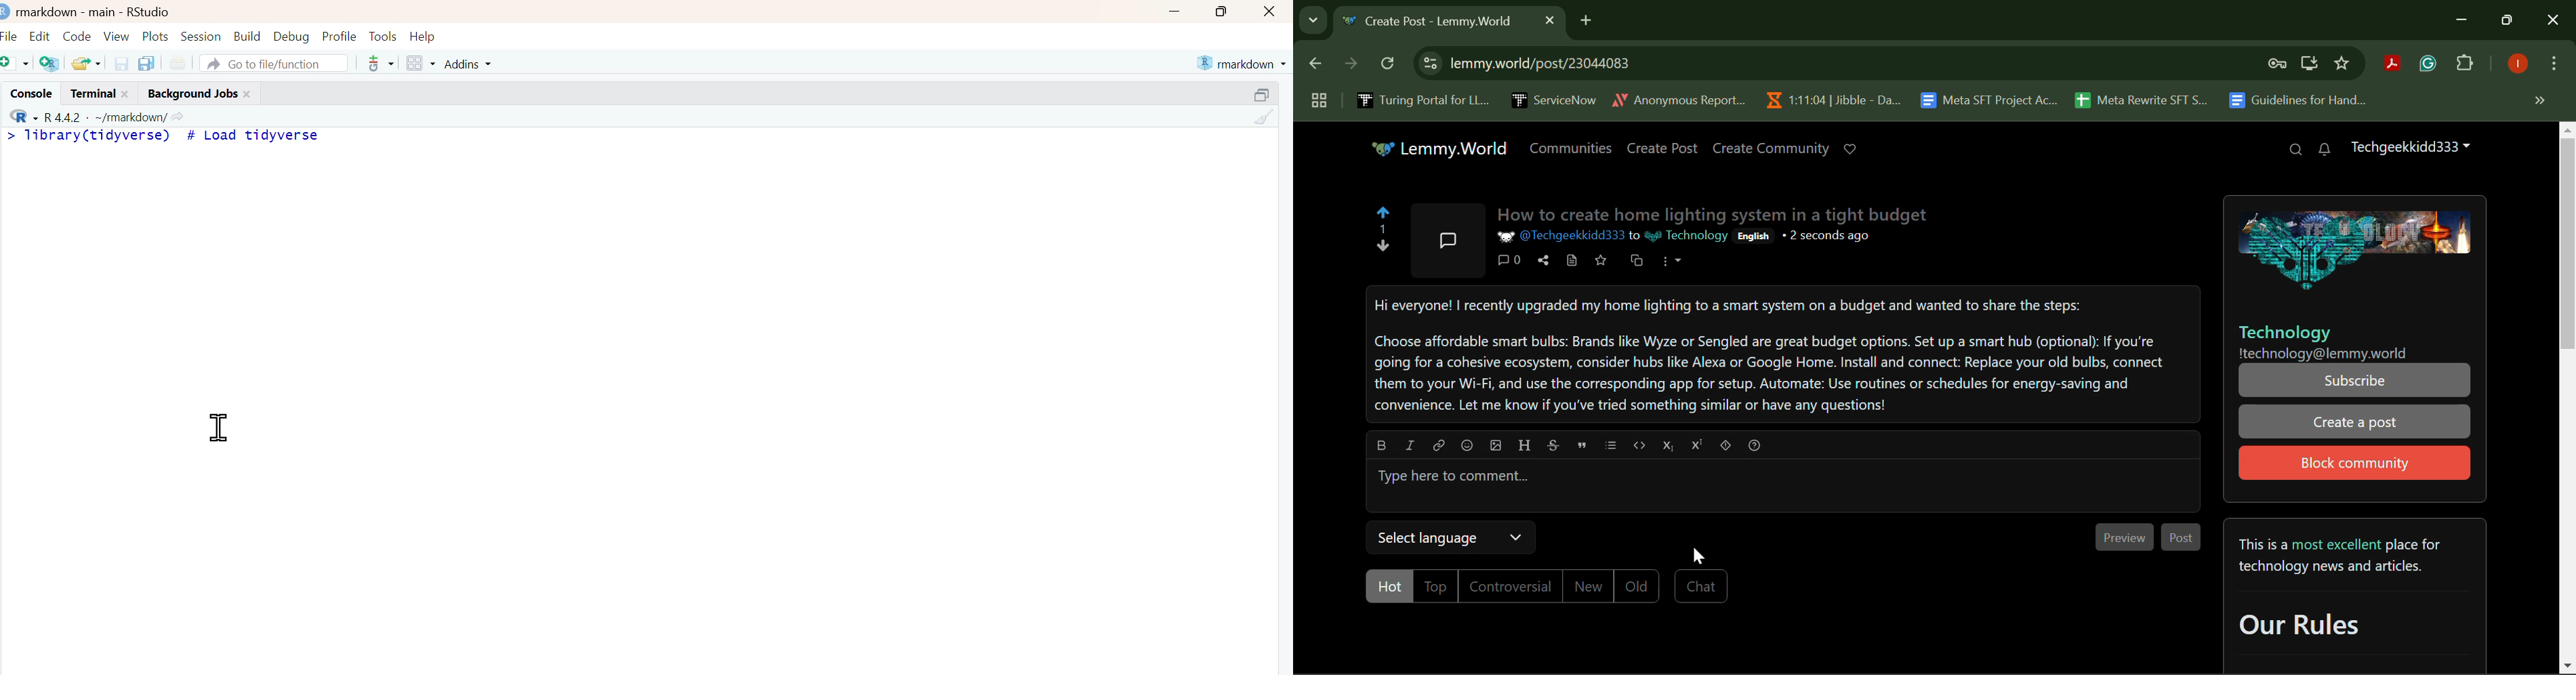 The height and width of the screenshot is (700, 2576). I want to click on Session, so click(202, 35).